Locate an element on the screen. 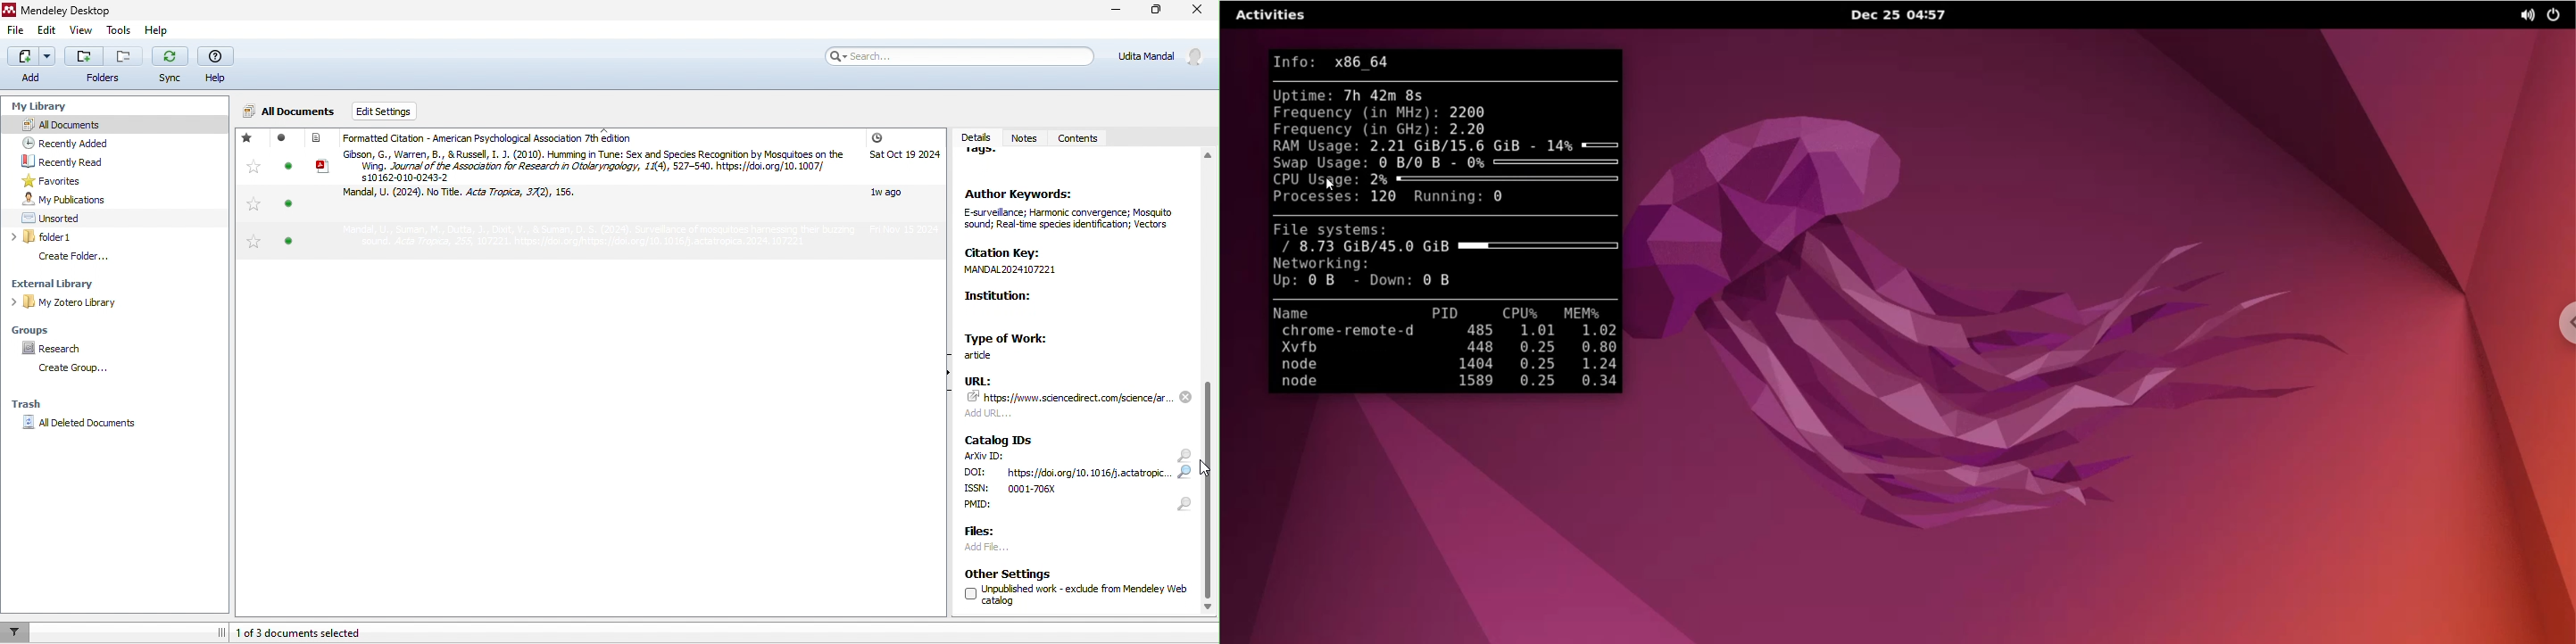  close is located at coordinates (1199, 12).